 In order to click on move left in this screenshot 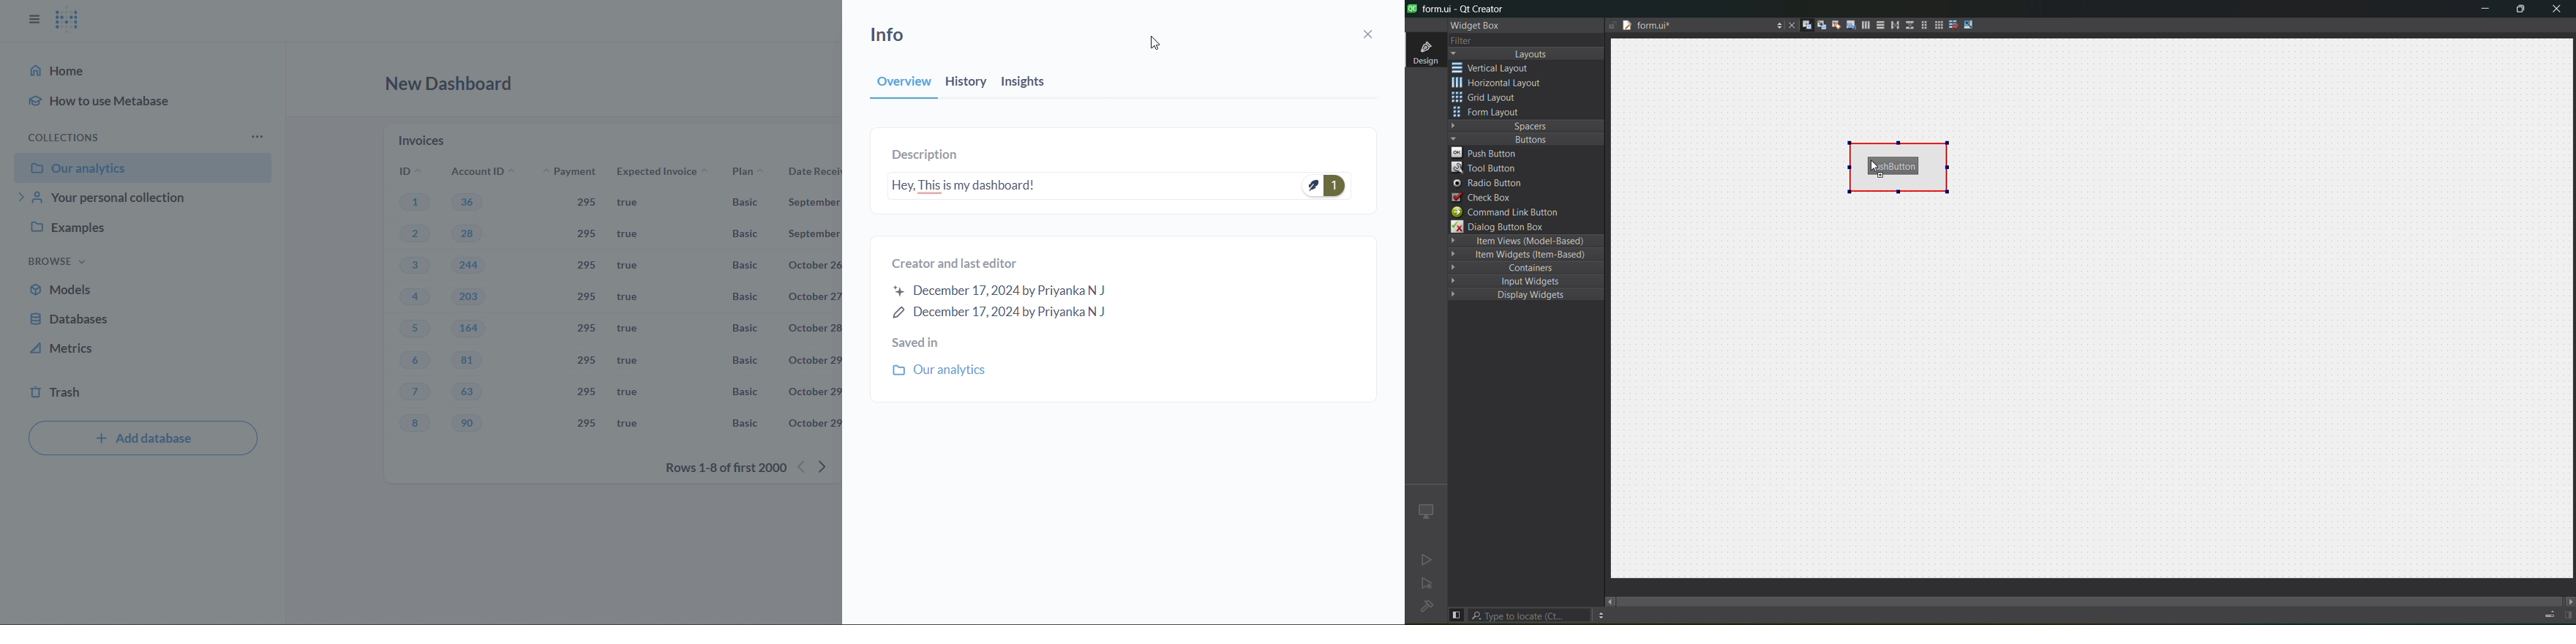, I will do `click(1610, 601)`.